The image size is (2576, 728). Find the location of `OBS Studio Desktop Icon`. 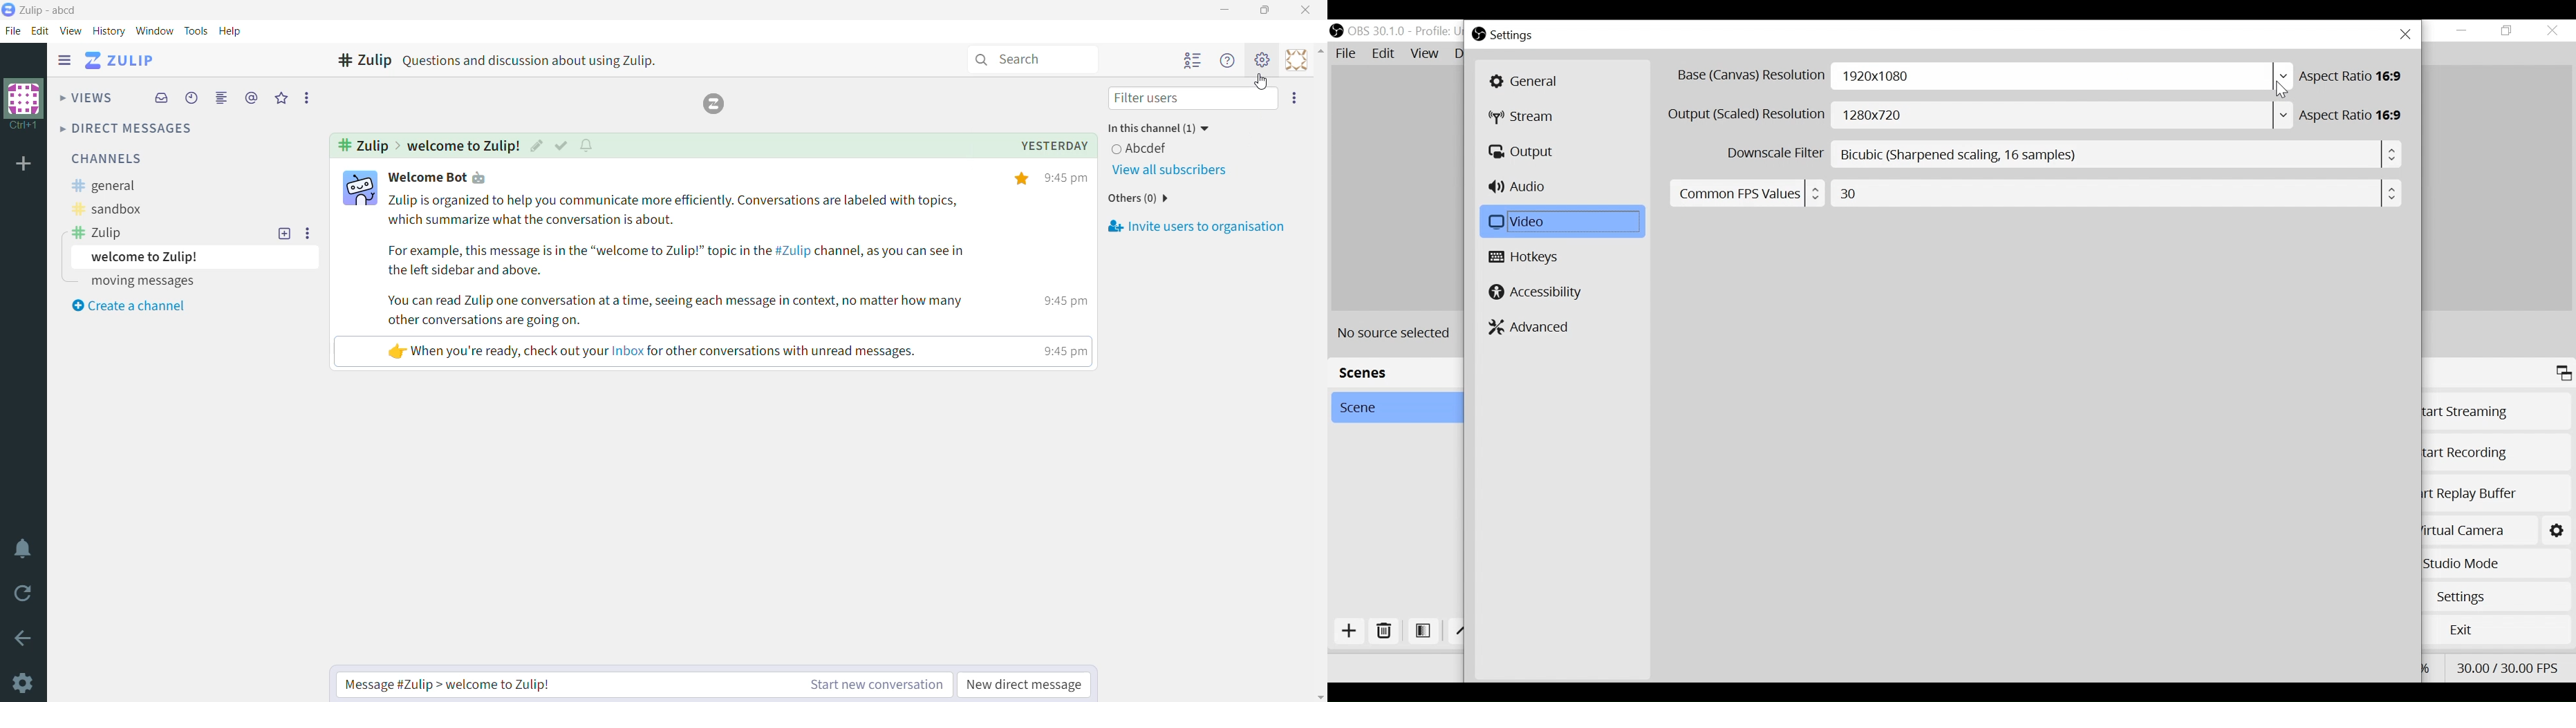

OBS Studio Desktop Icon is located at coordinates (1336, 29).